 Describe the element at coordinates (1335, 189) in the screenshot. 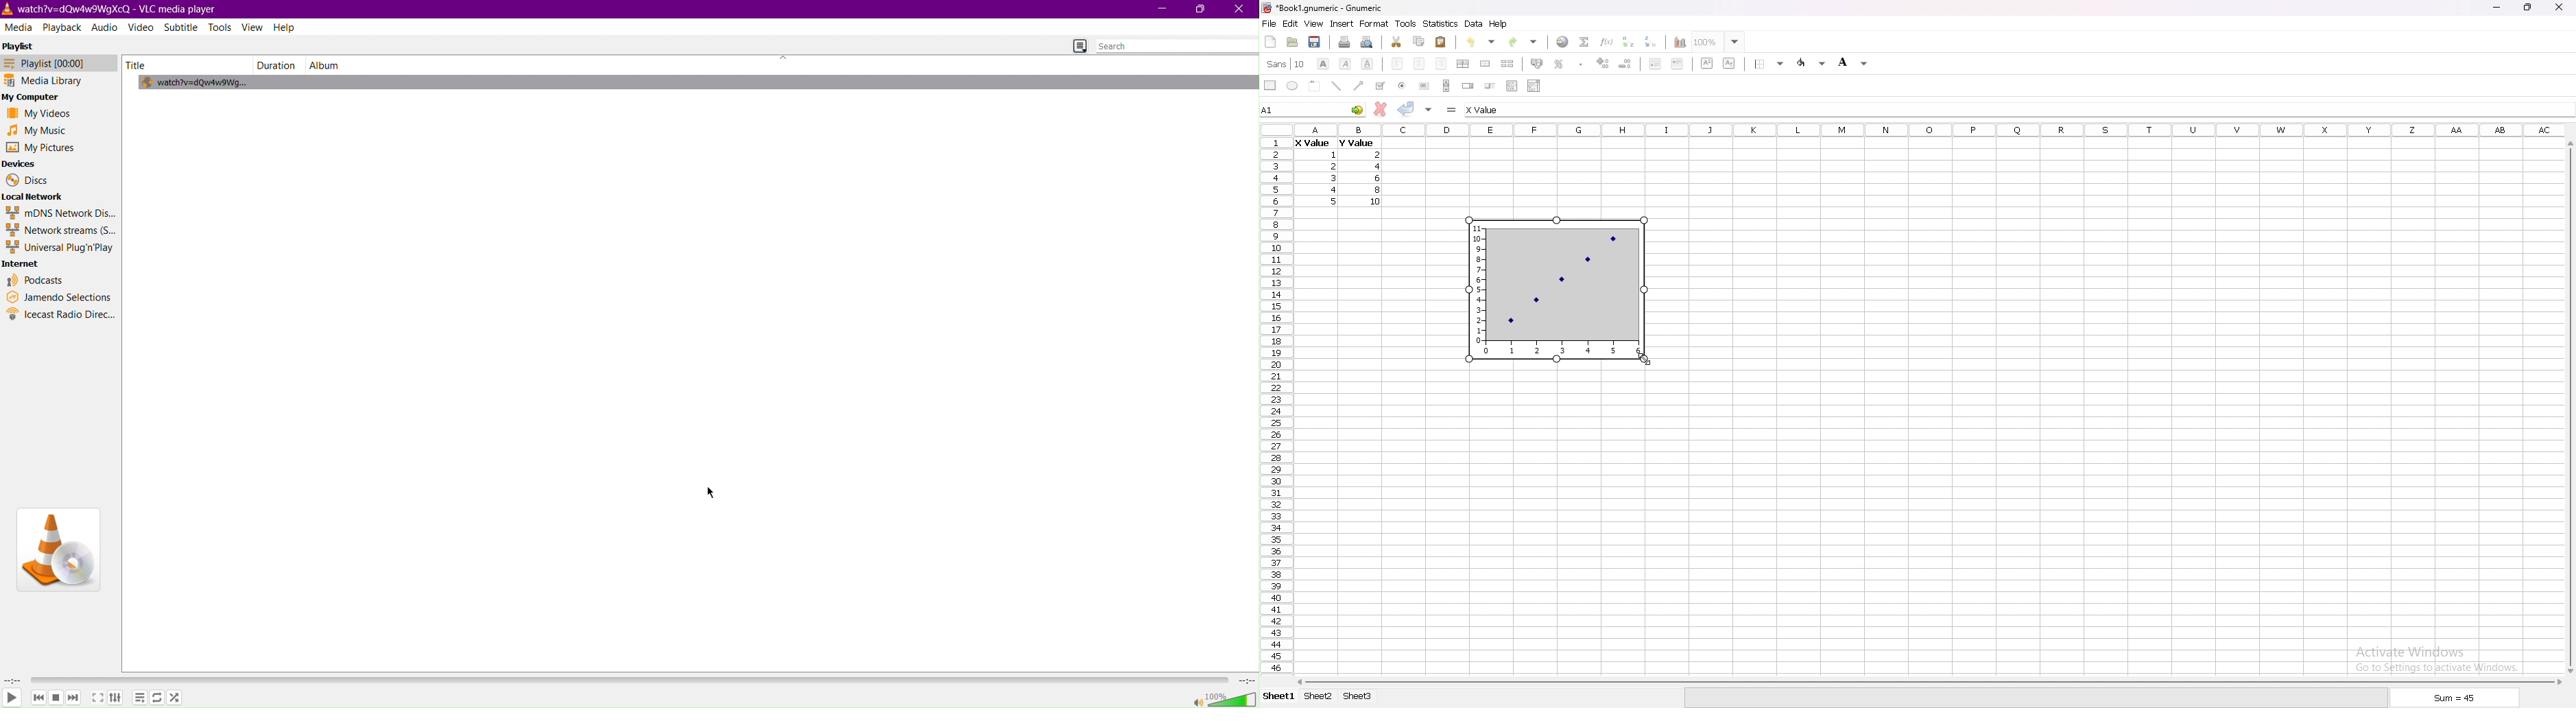

I see `value` at that location.